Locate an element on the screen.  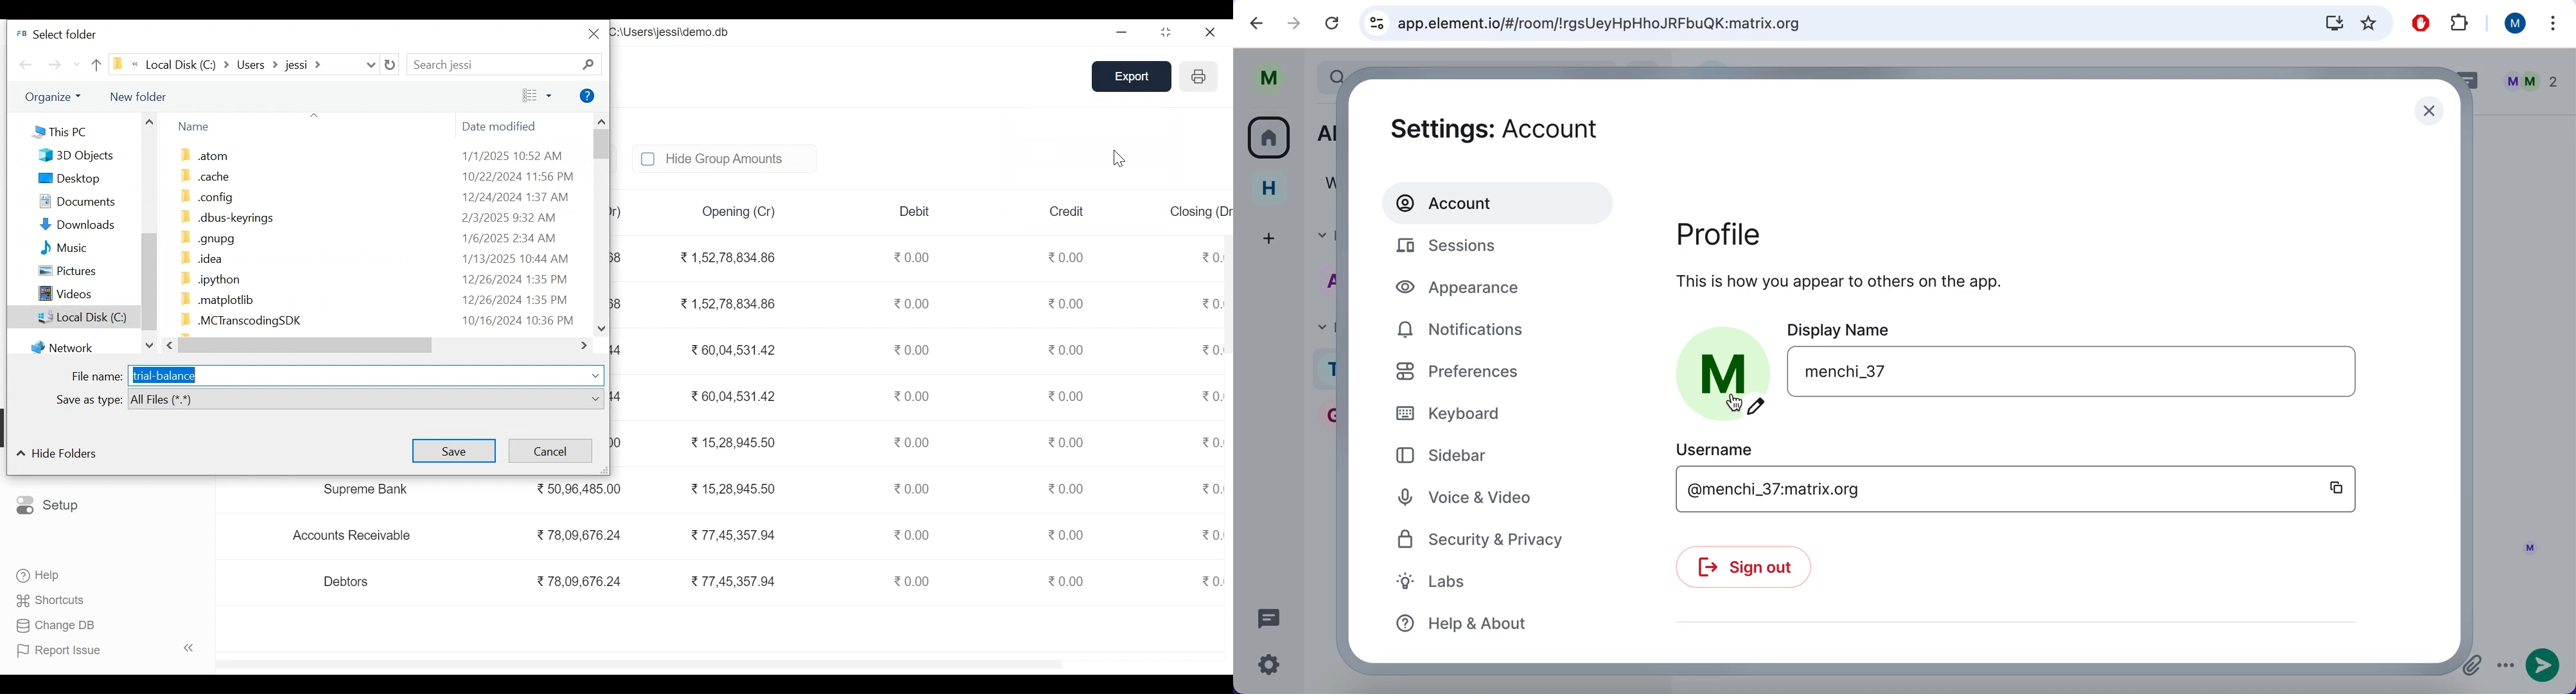
Vertical Scroll bar is located at coordinates (148, 282).